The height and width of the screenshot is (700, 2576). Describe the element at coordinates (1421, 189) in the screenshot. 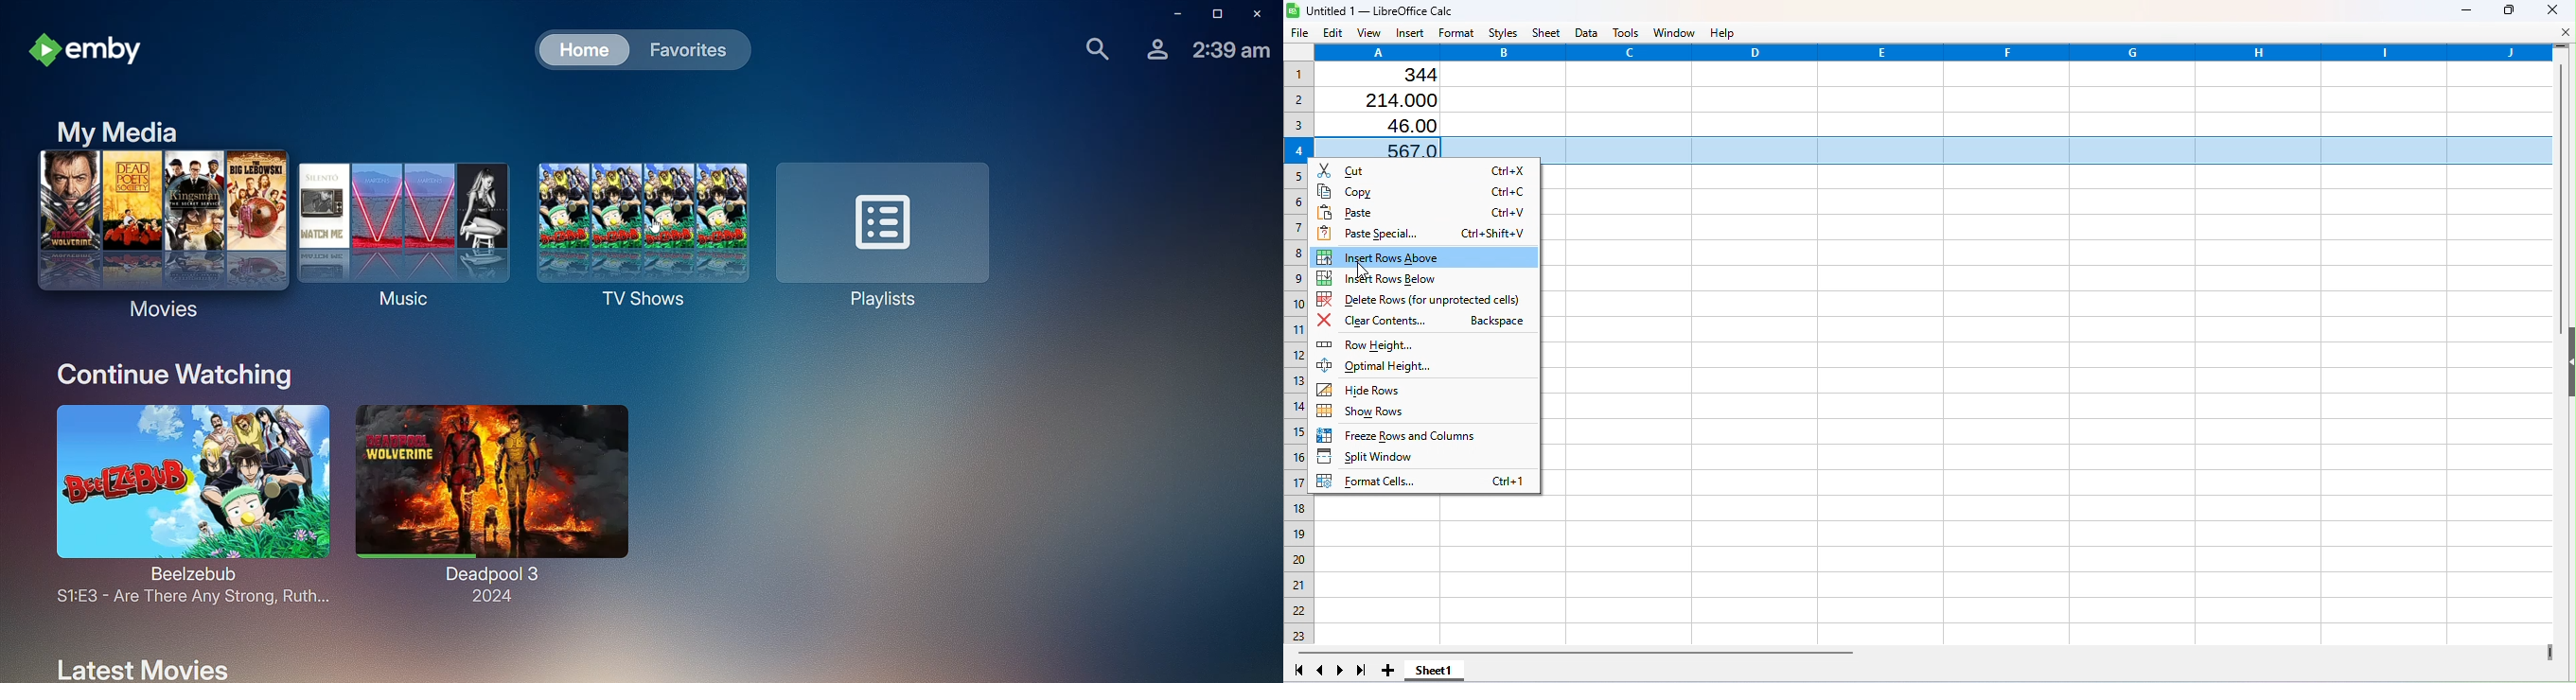

I see `Copy  Ctrl+C` at that location.